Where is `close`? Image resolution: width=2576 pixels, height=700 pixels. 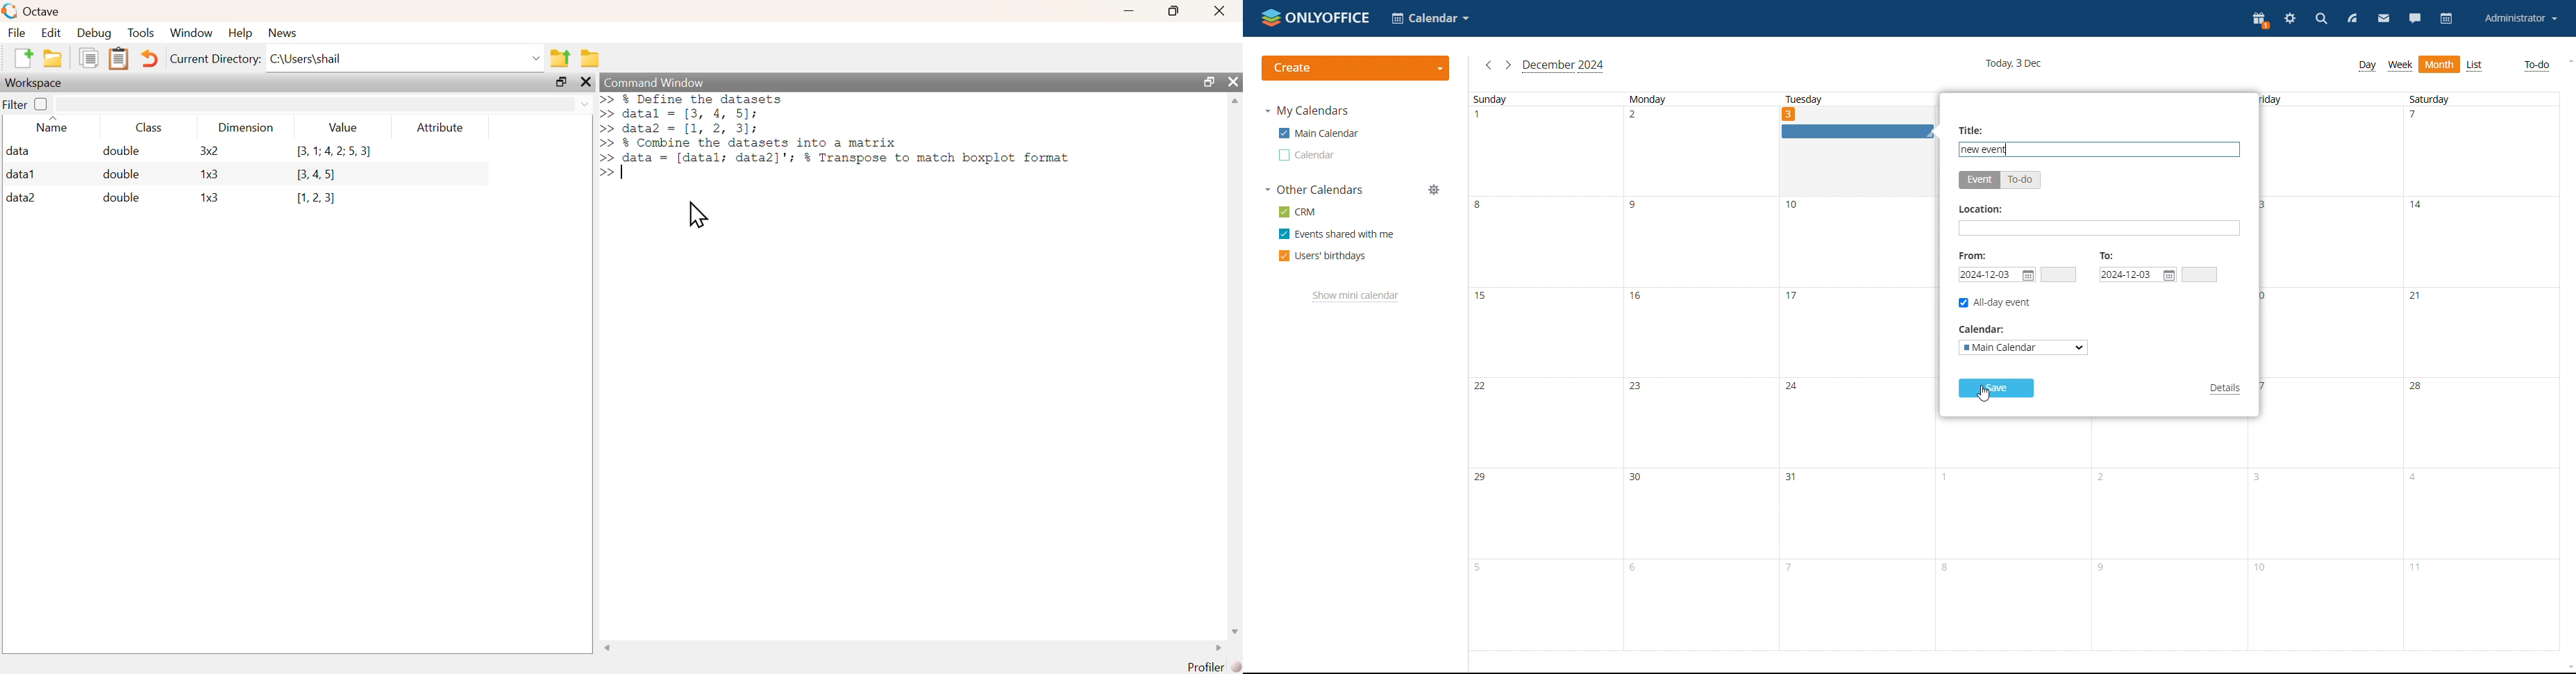 close is located at coordinates (1234, 81).